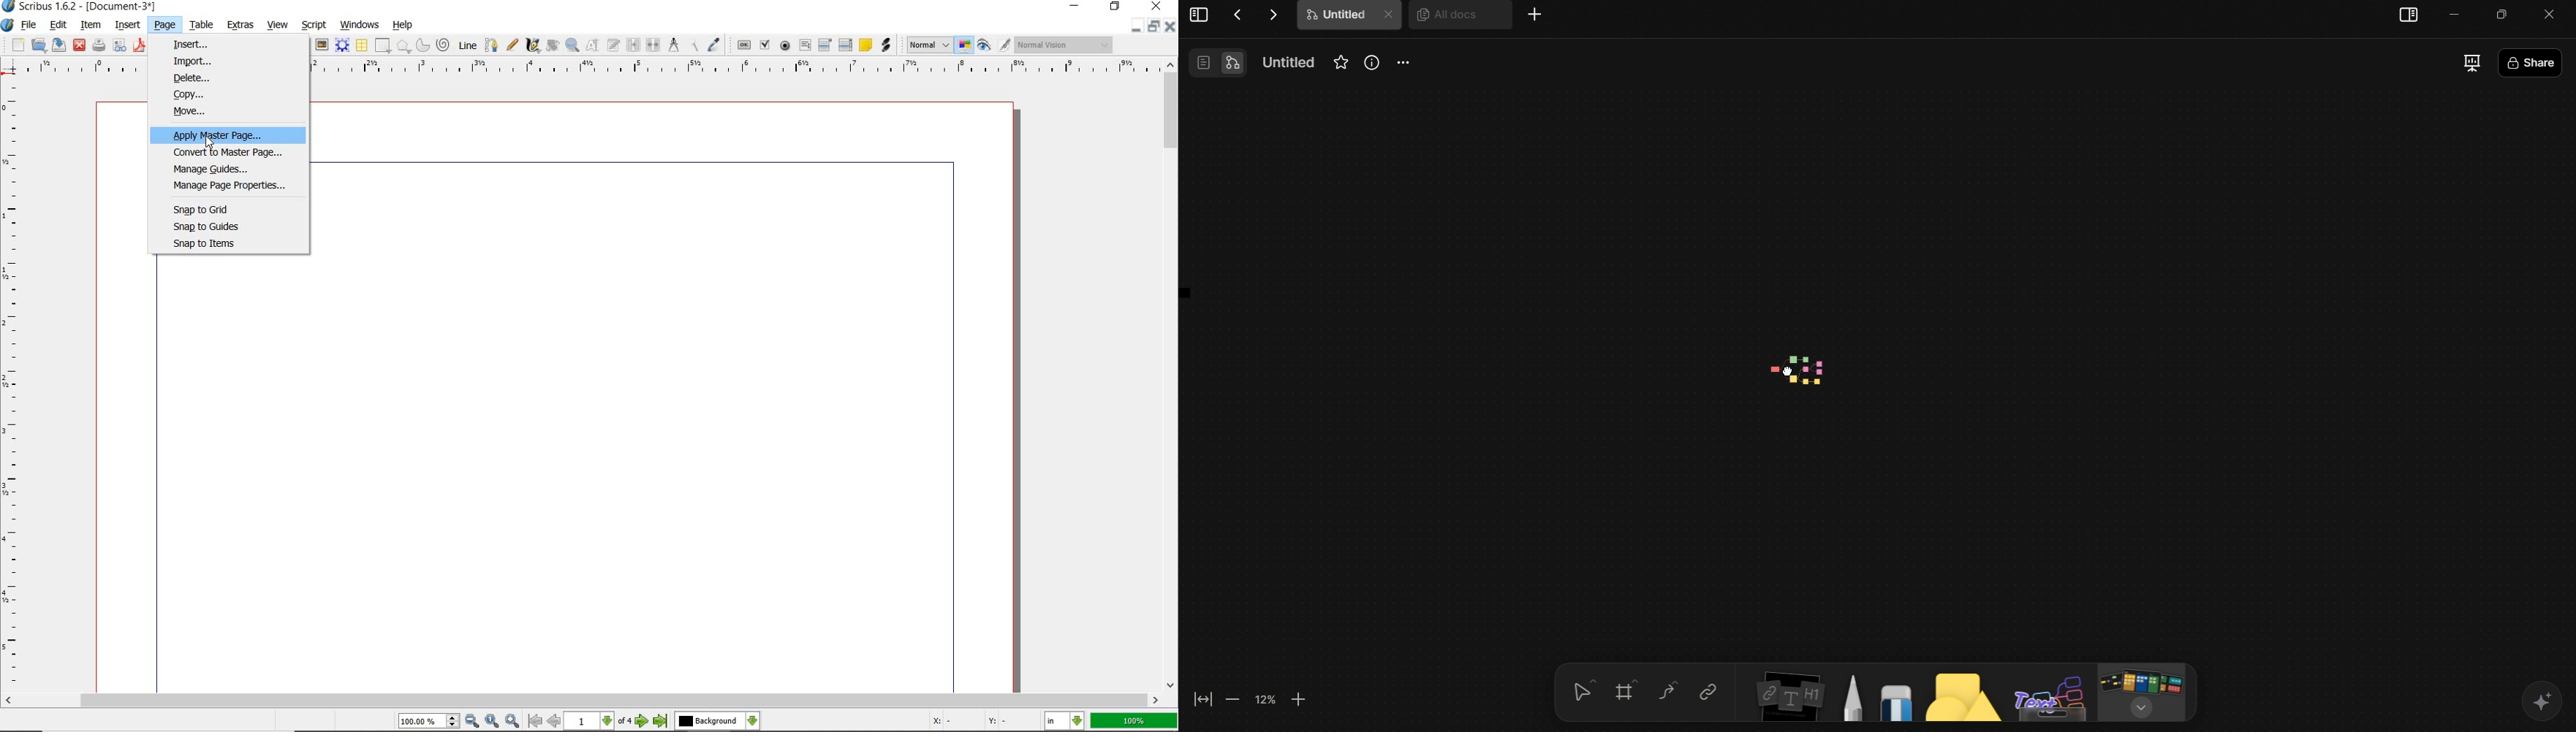  What do you see at coordinates (240, 23) in the screenshot?
I see `extras` at bounding box center [240, 23].